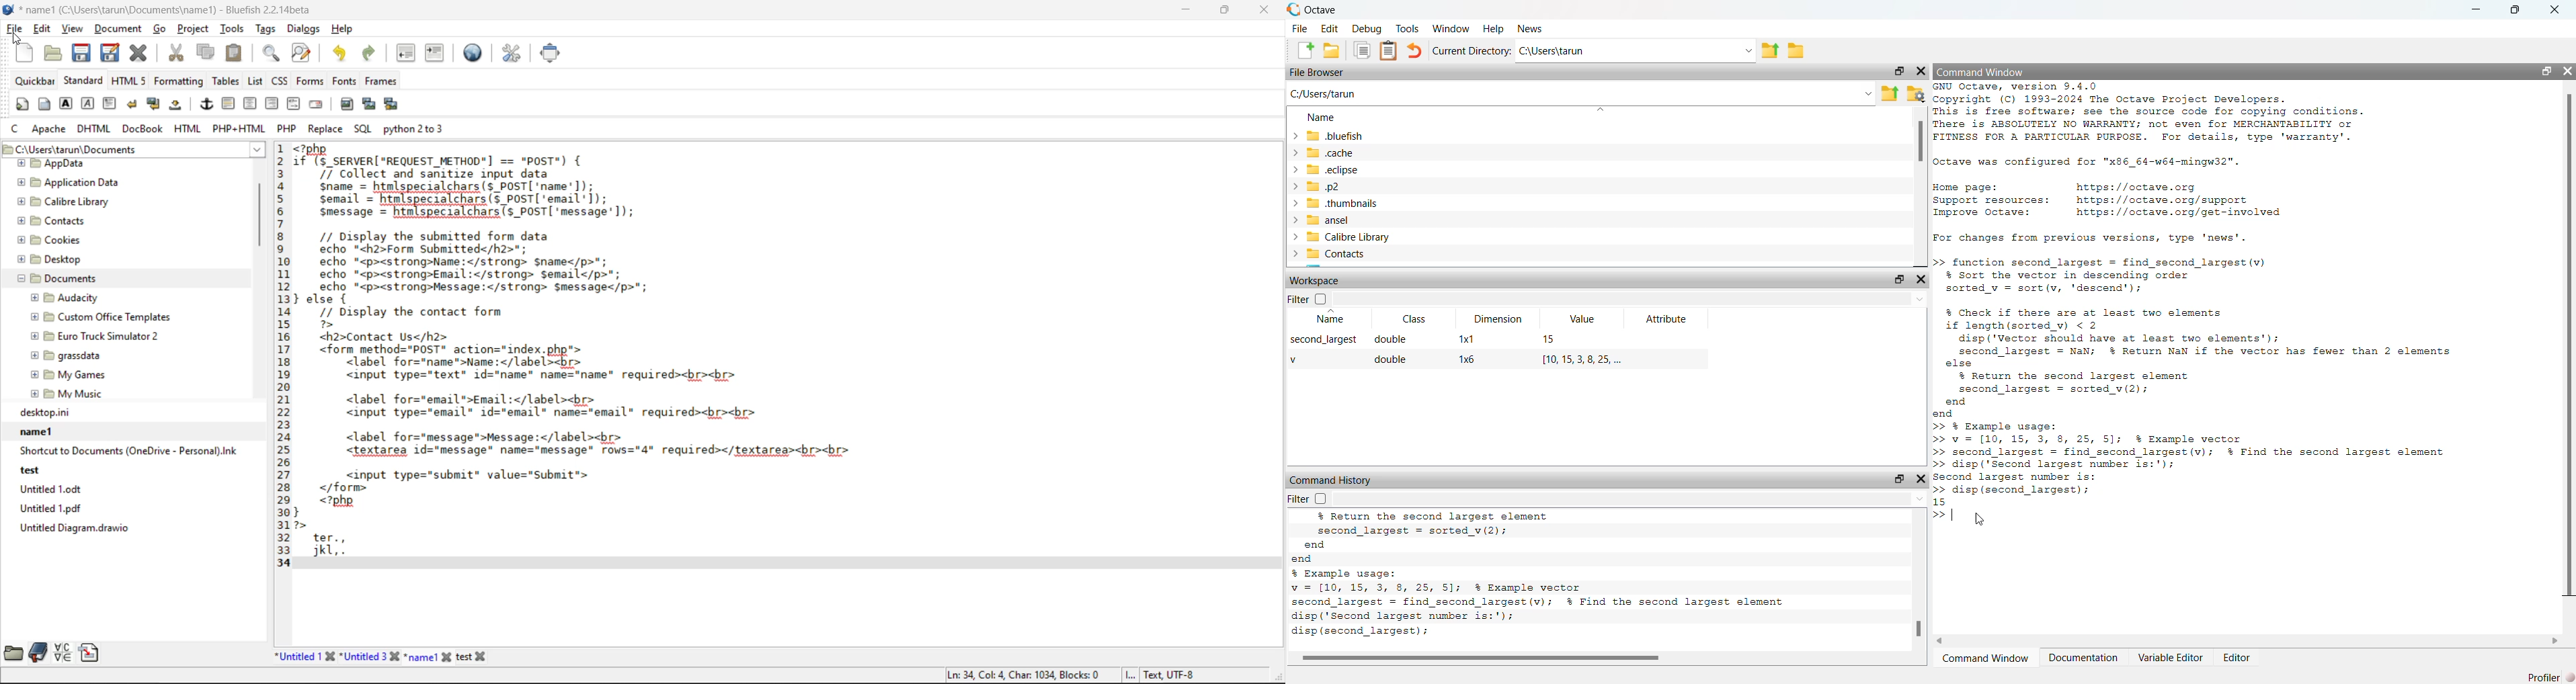  I want to click on enter the path or filename, so click(1580, 93).